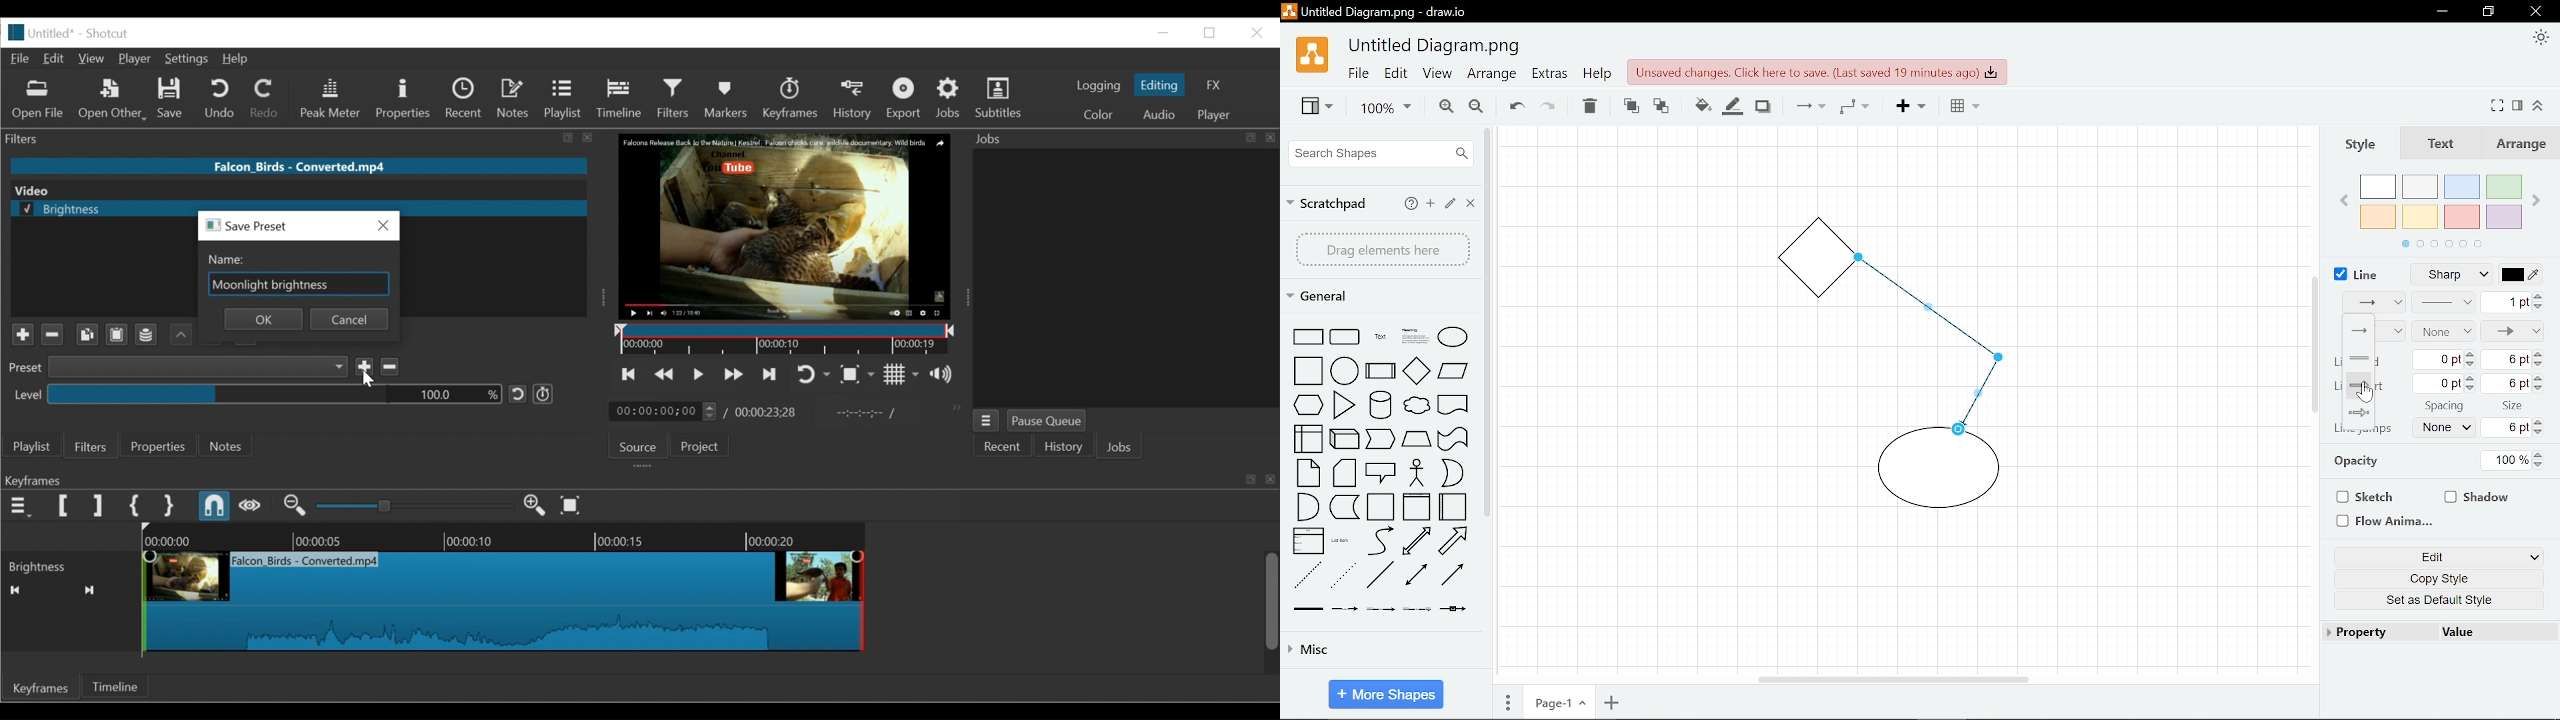 The width and height of the screenshot is (2576, 728). What do you see at coordinates (1453, 373) in the screenshot?
I see `shape` at bounding box center [1453, 373].